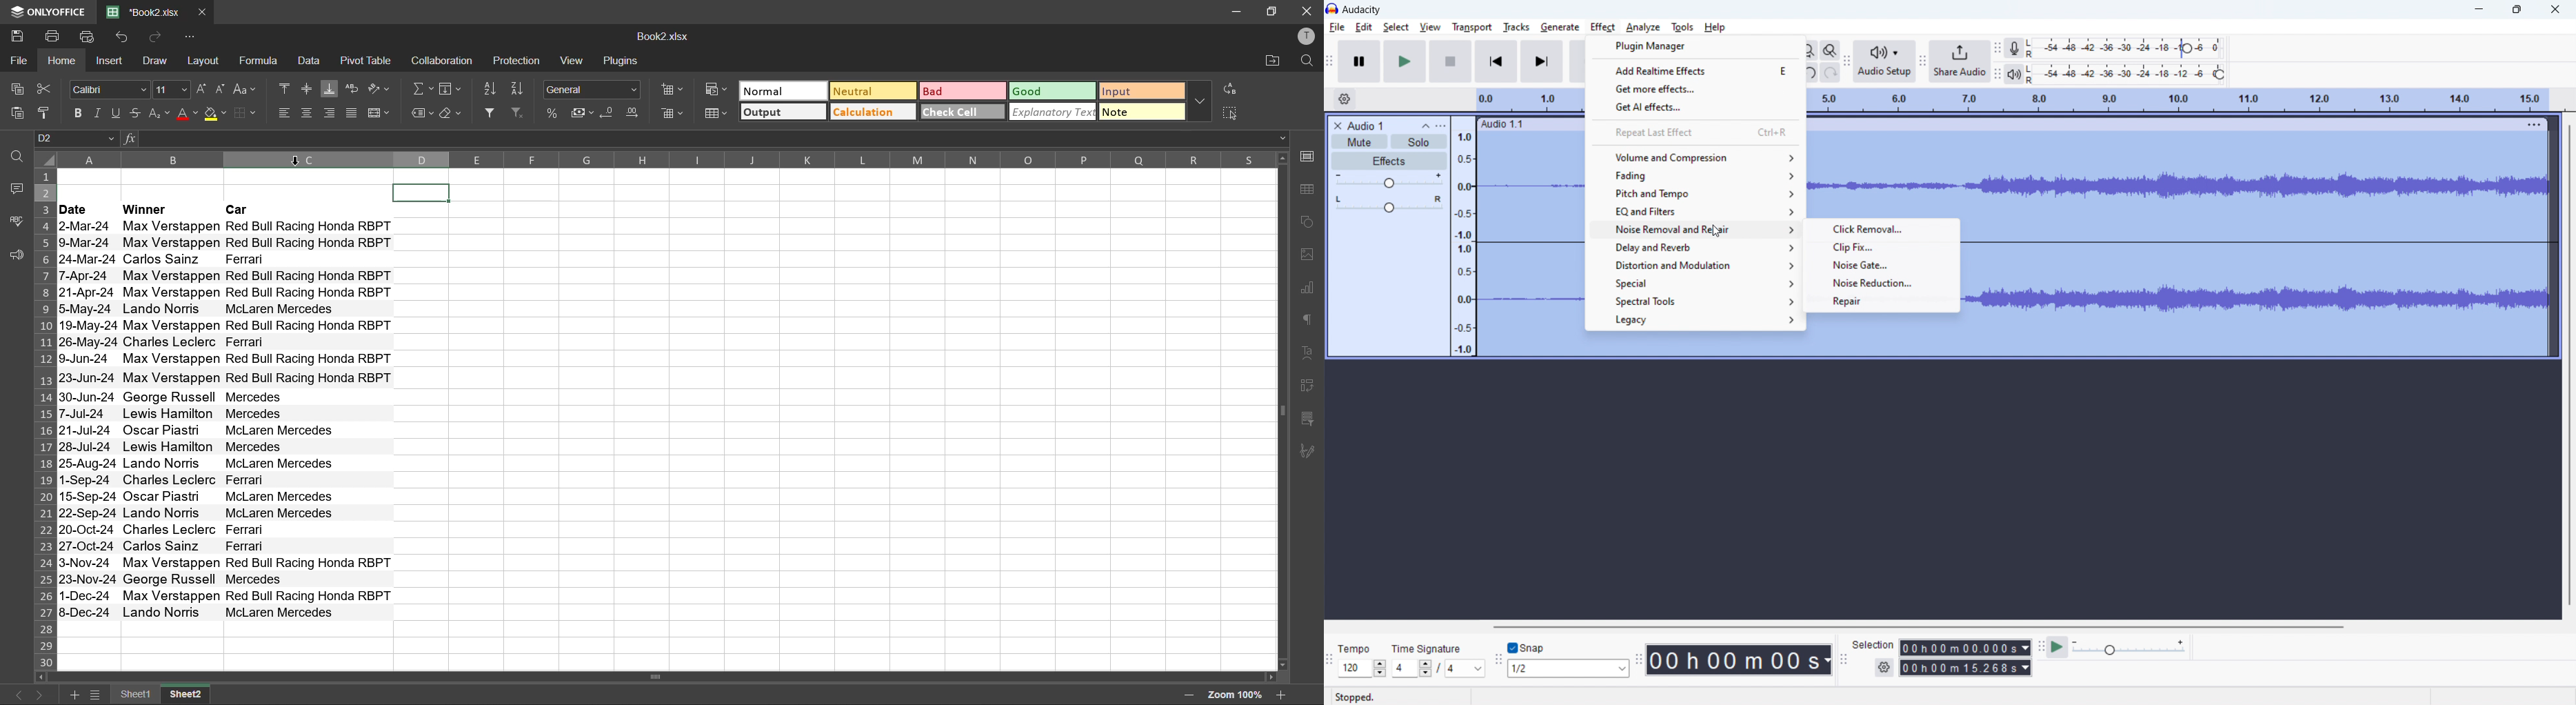 Image resolution: width=2576 pixels, height=728 pixels. I want to click on audio setup toolbar, so click(1846, 61).